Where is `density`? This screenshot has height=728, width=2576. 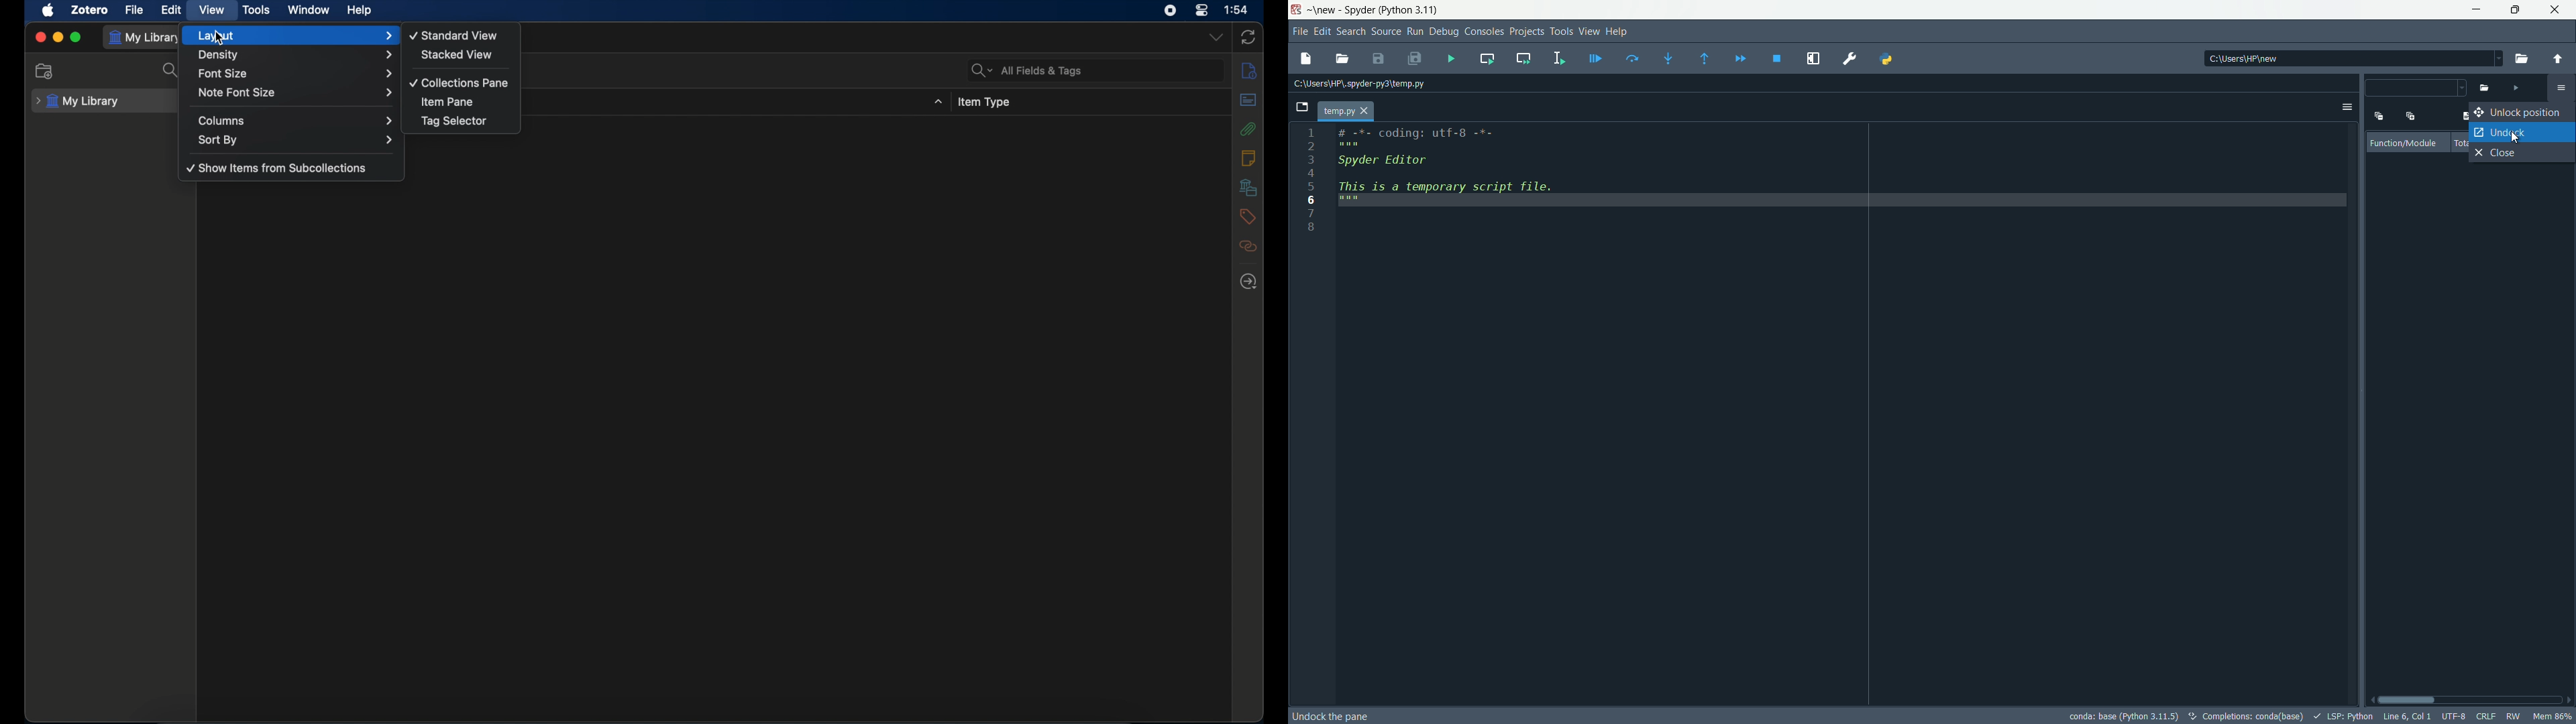 density is located at coordinates (297, 55).